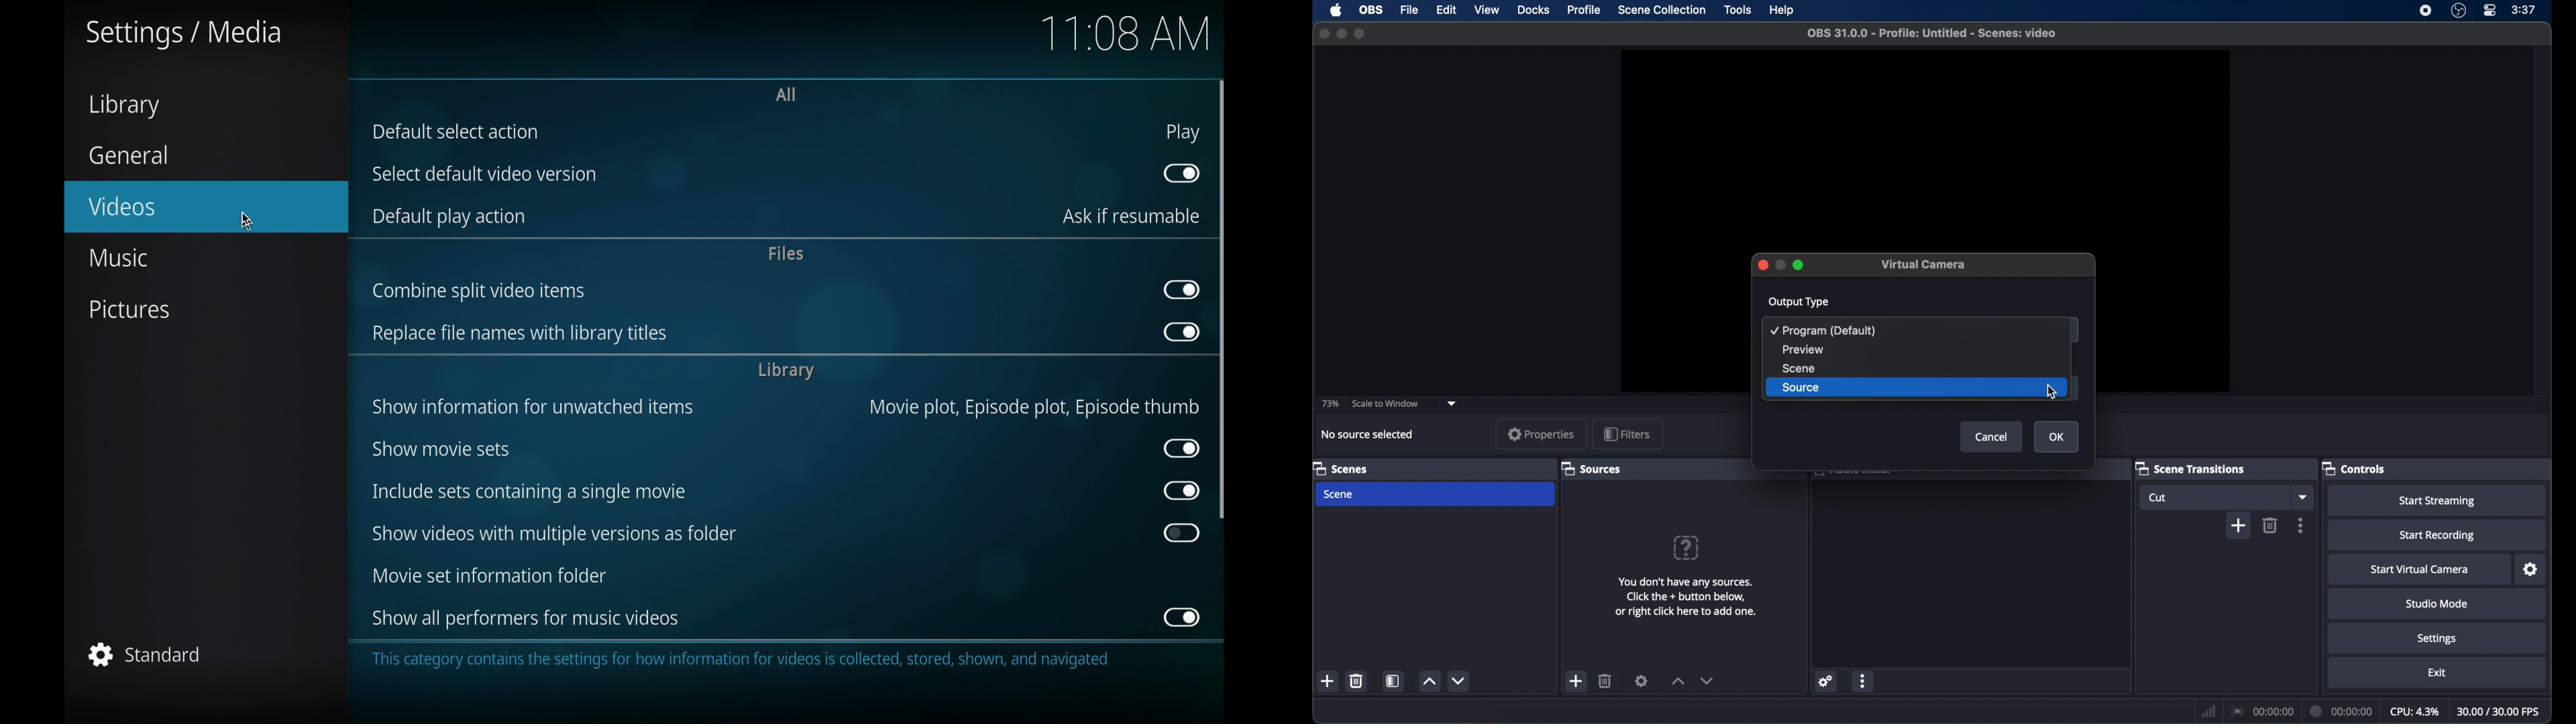  What do you see at coordinates (1458, 681) in the screenshot?
I see `decrement` at bounding box center [1458, 681].